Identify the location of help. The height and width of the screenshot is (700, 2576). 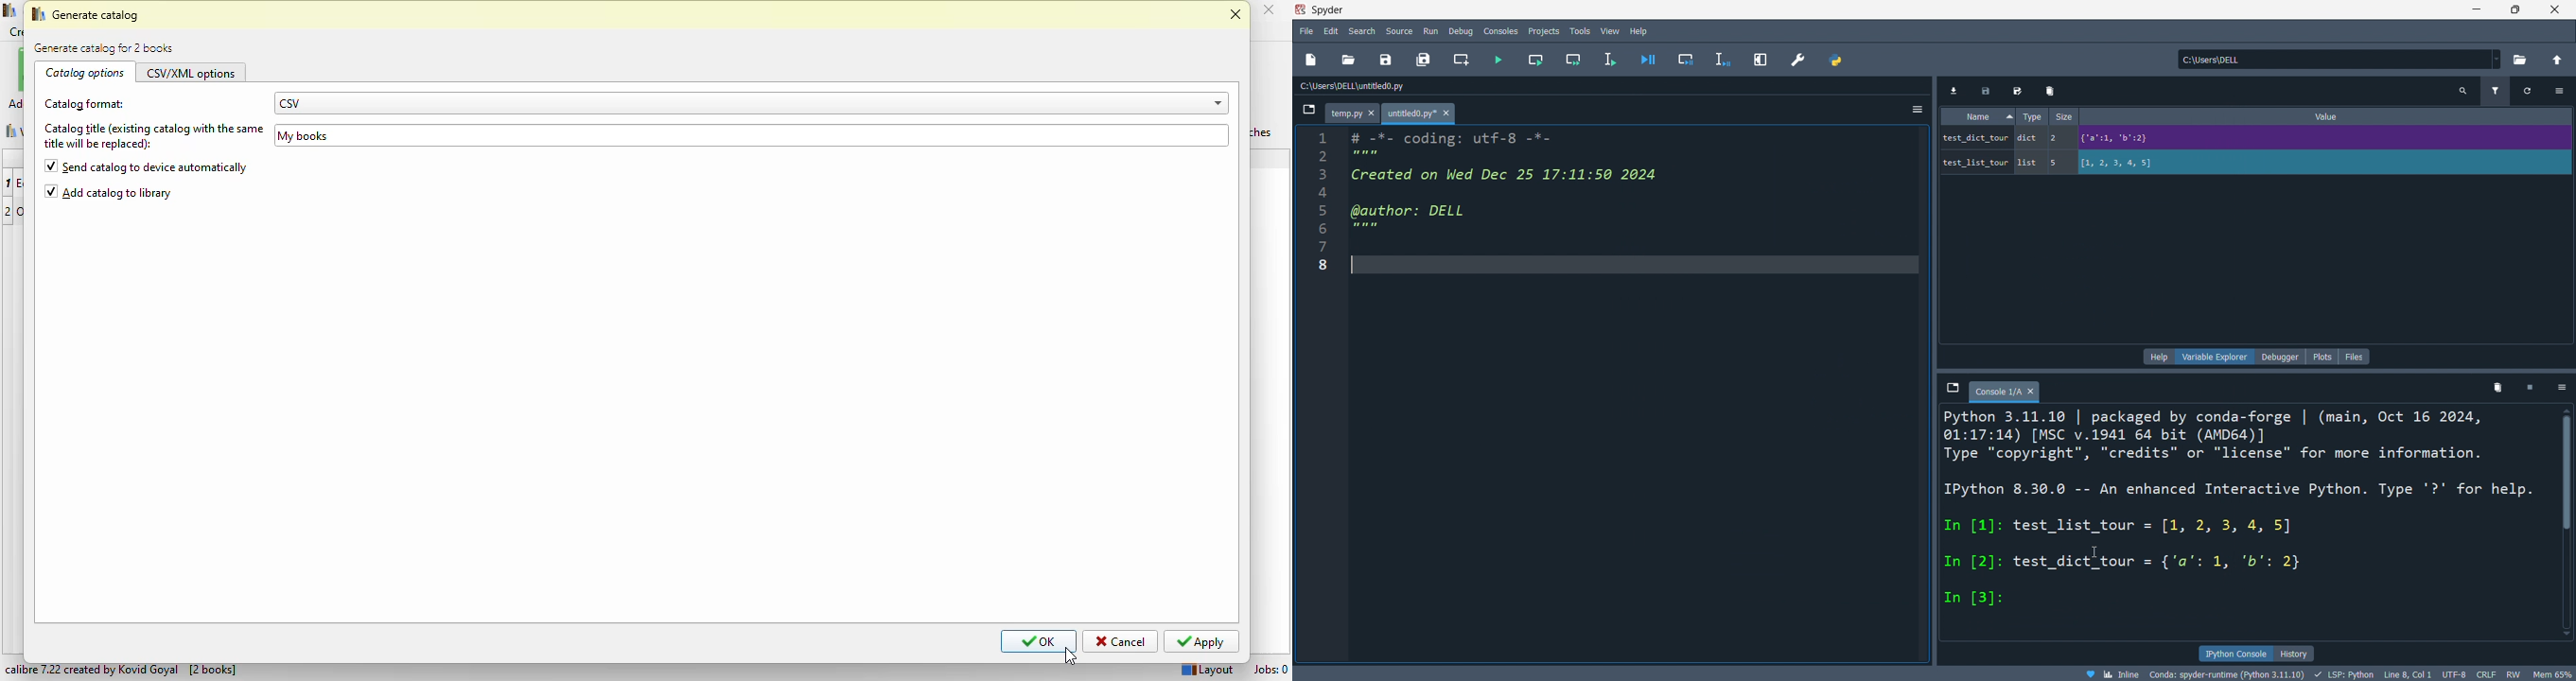
(1640, 31).